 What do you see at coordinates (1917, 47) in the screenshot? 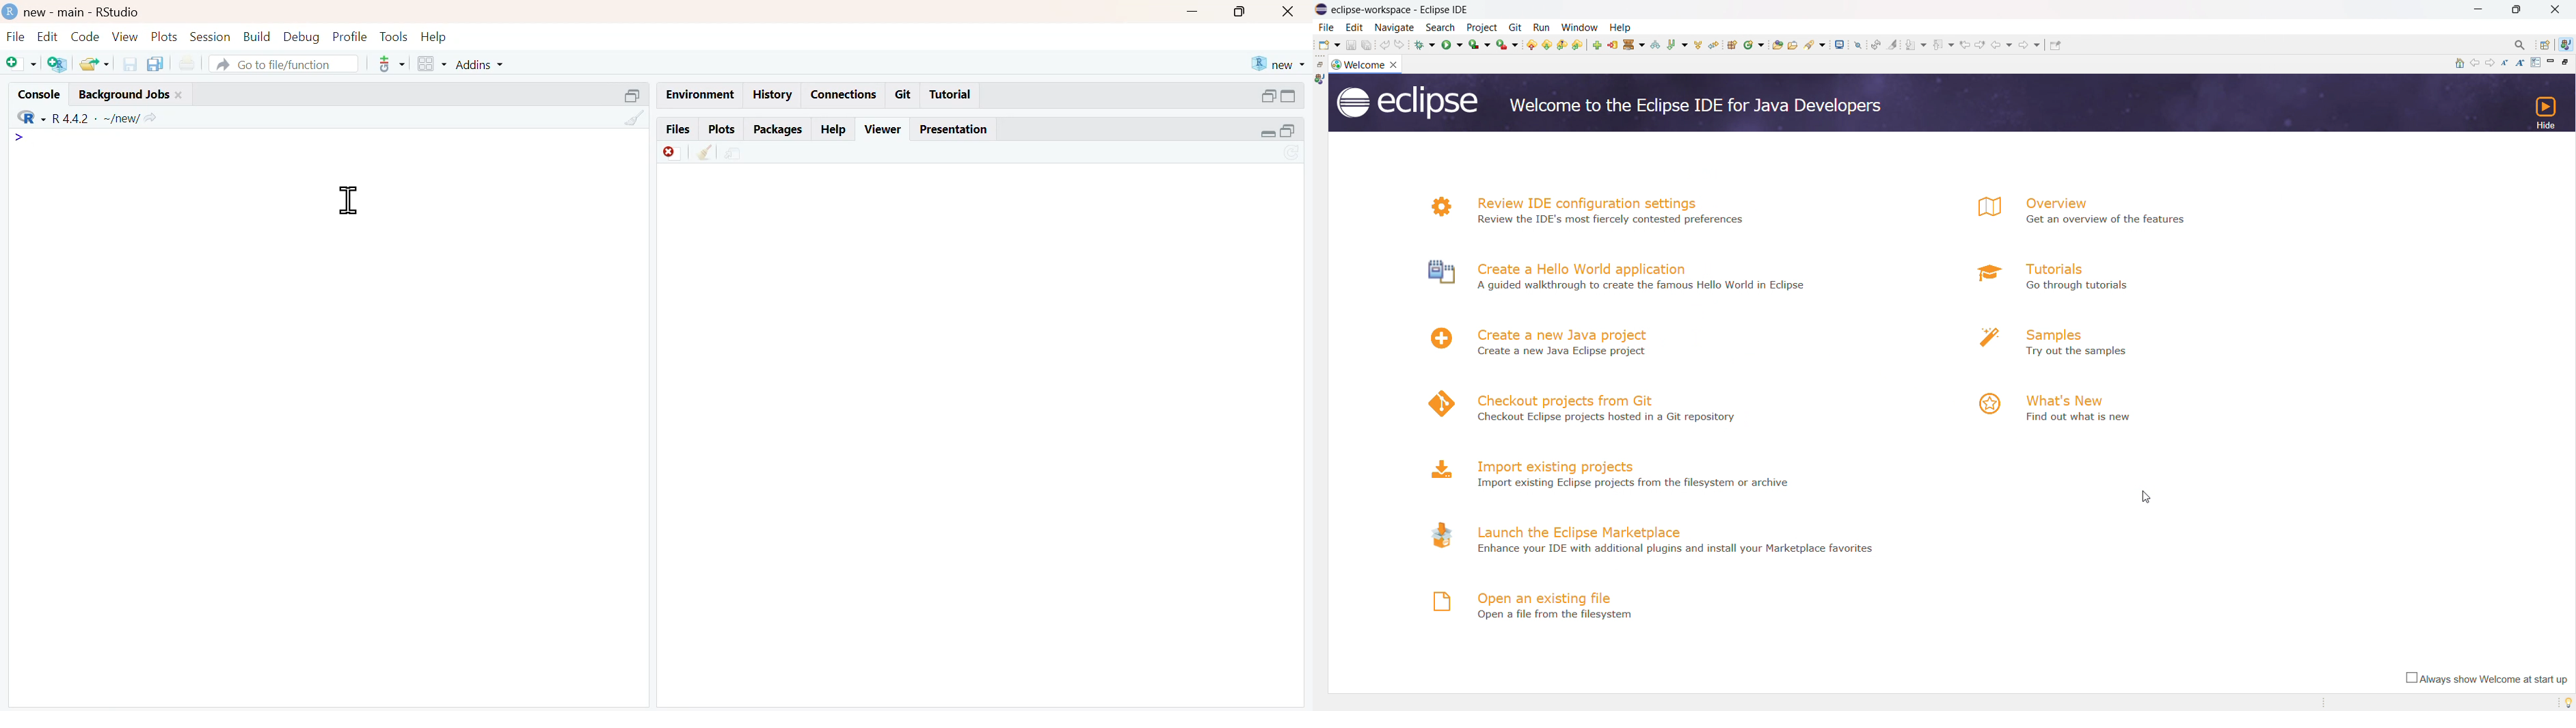
I see `next annotation` at bounding box center [1917, 47].